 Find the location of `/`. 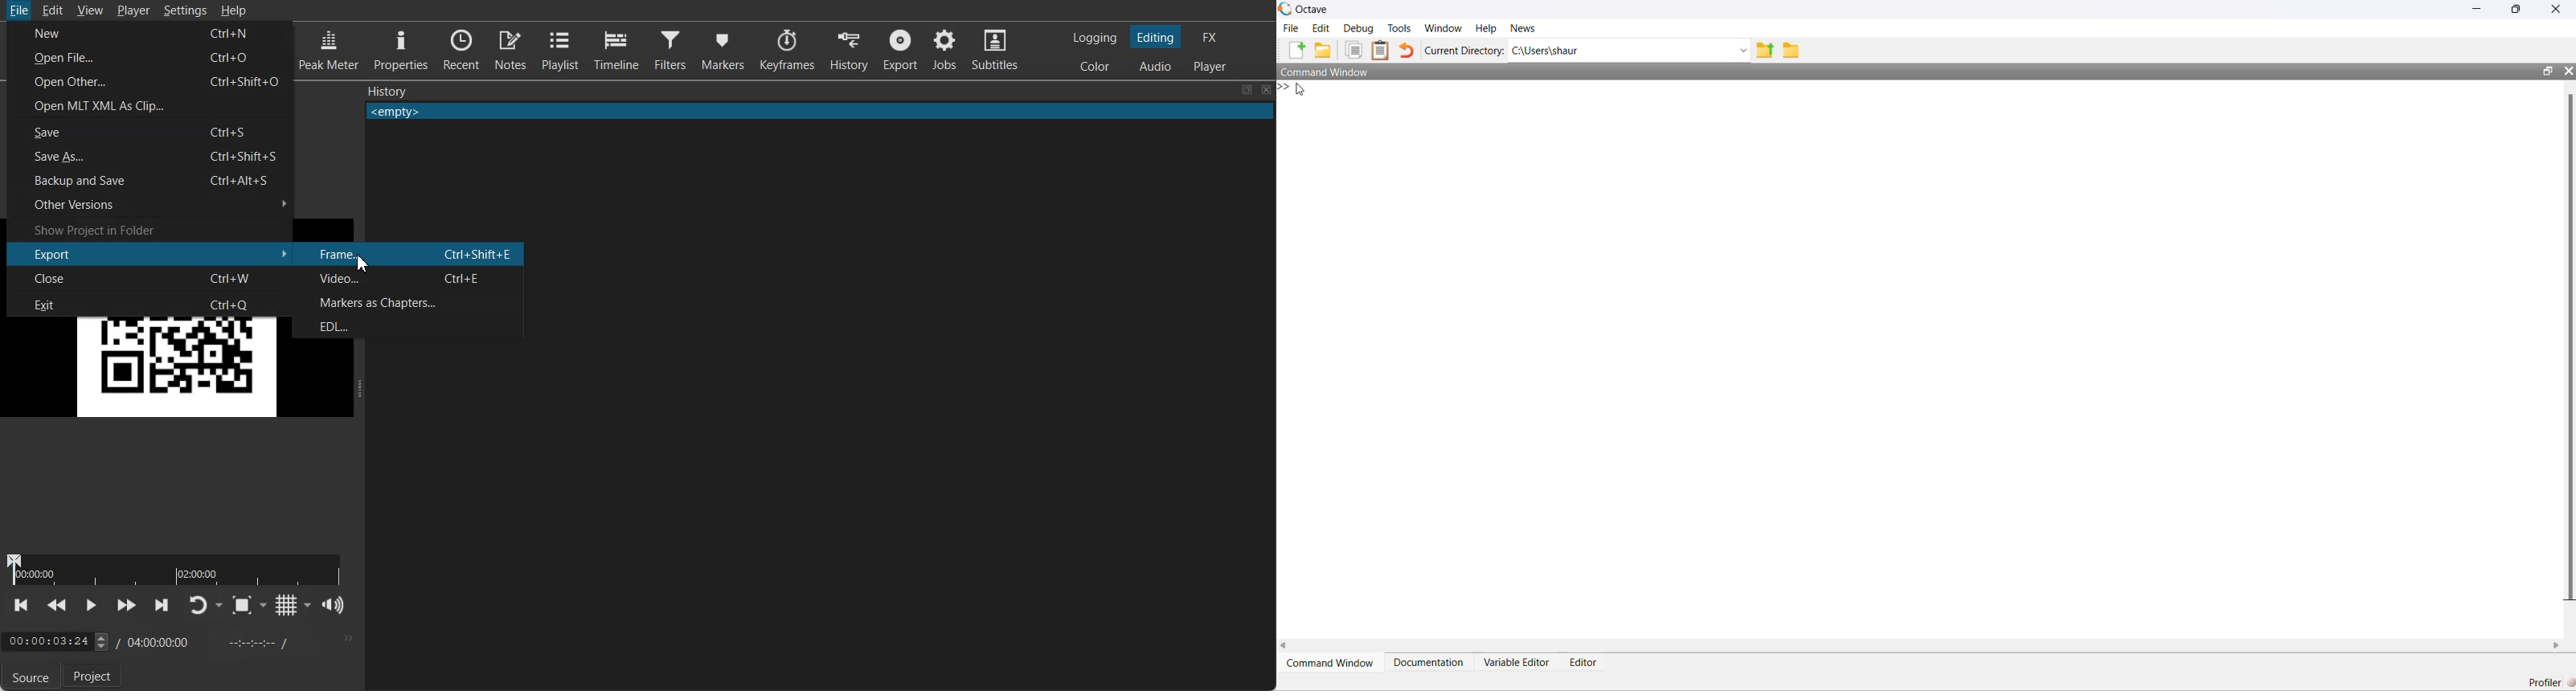

/ is located at coordinates (116, 641).